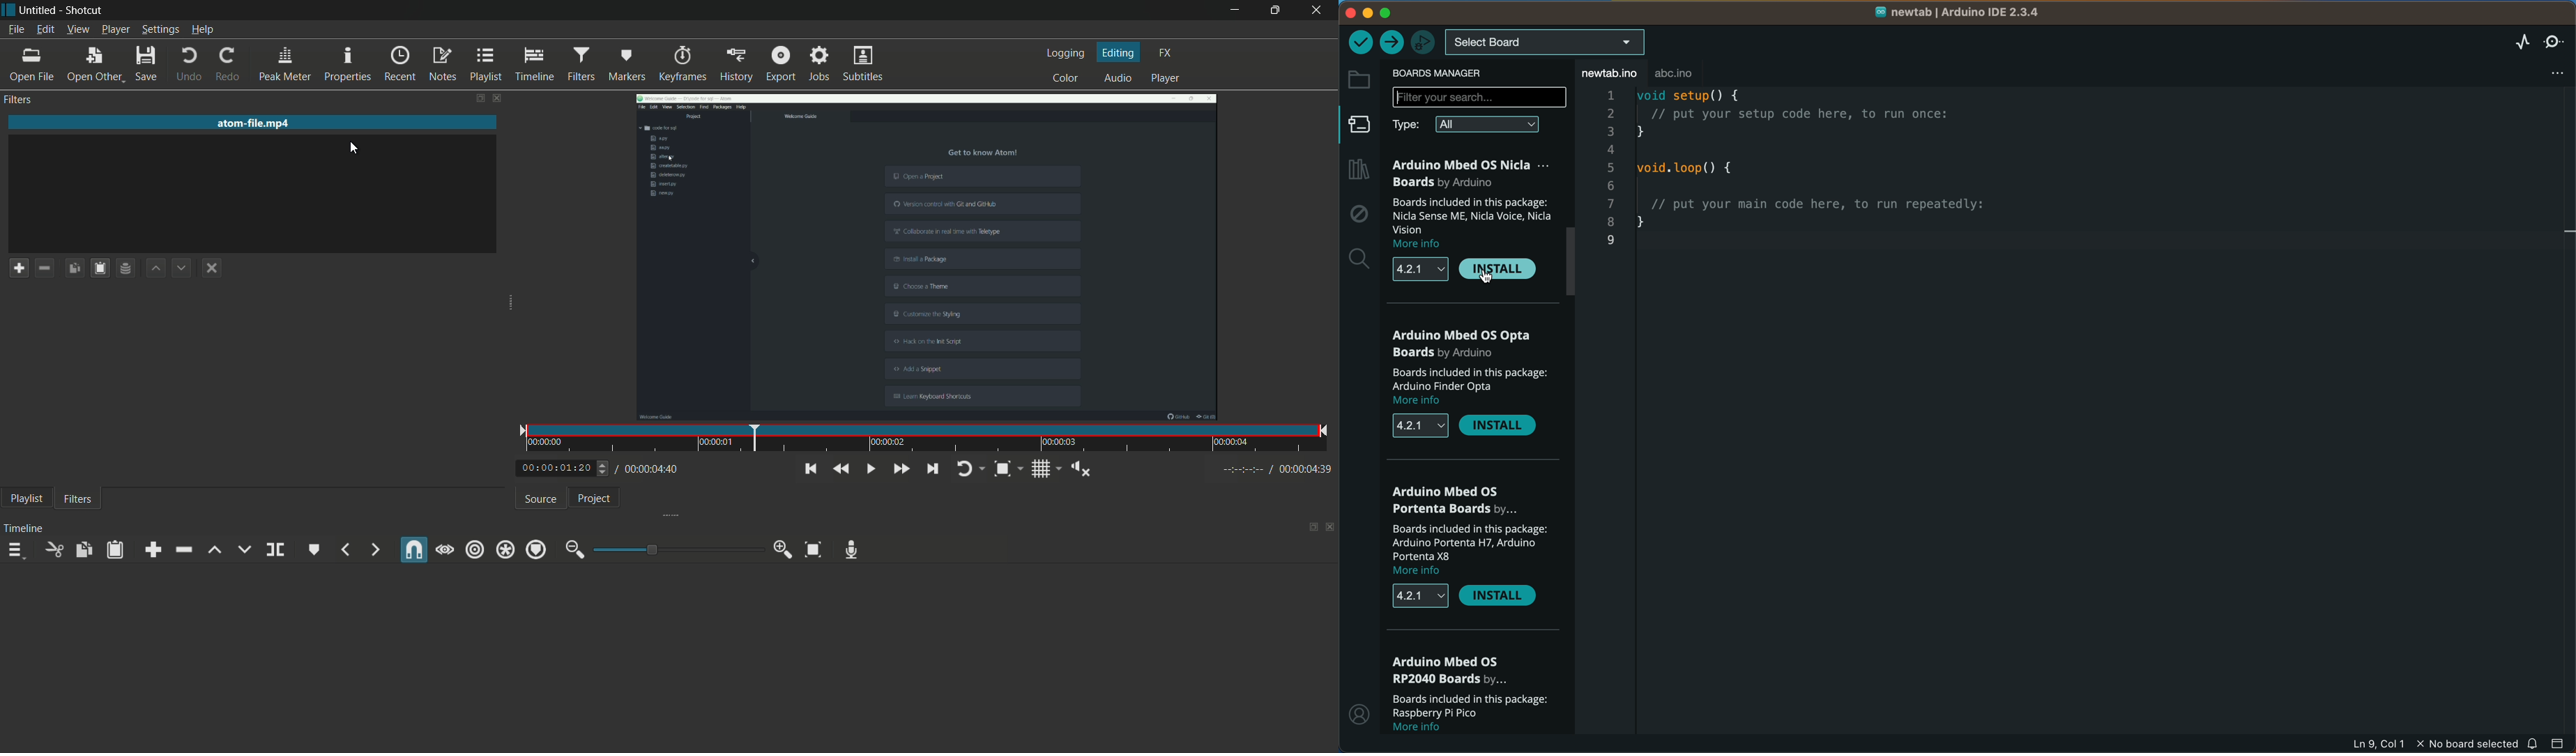  I want to click on fx, so click(1166, 52).